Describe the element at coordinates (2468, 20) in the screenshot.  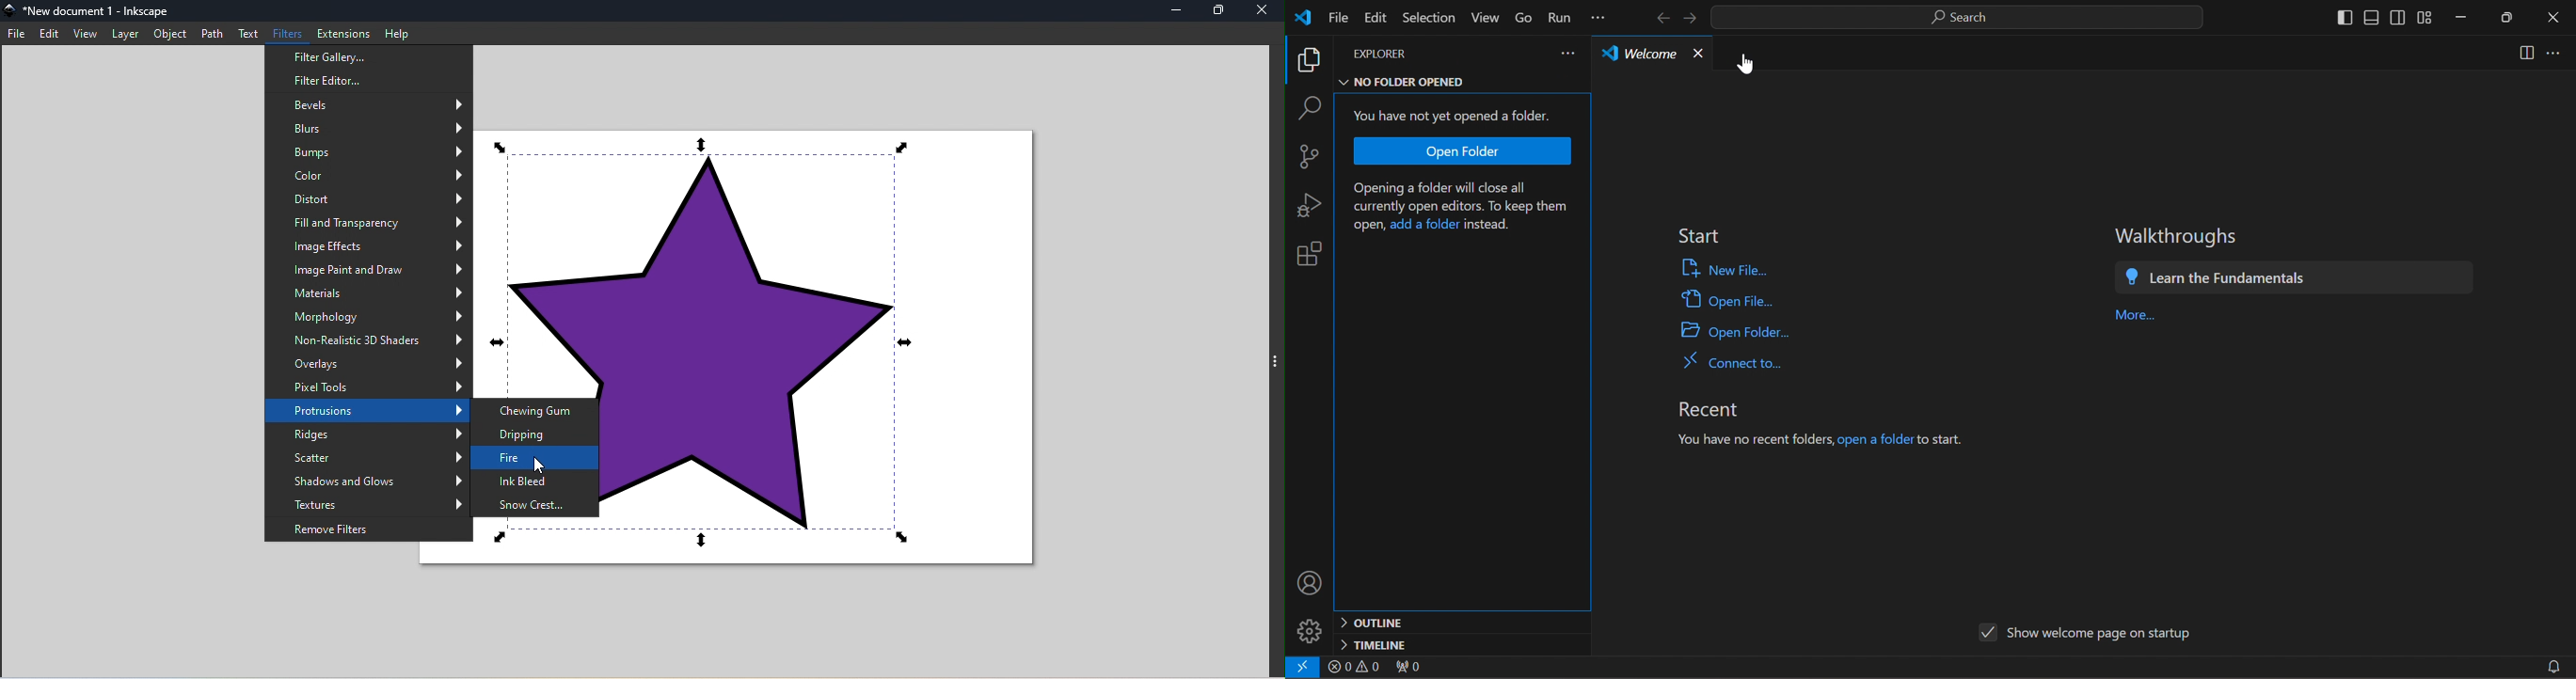
I see `minimize` at that location.